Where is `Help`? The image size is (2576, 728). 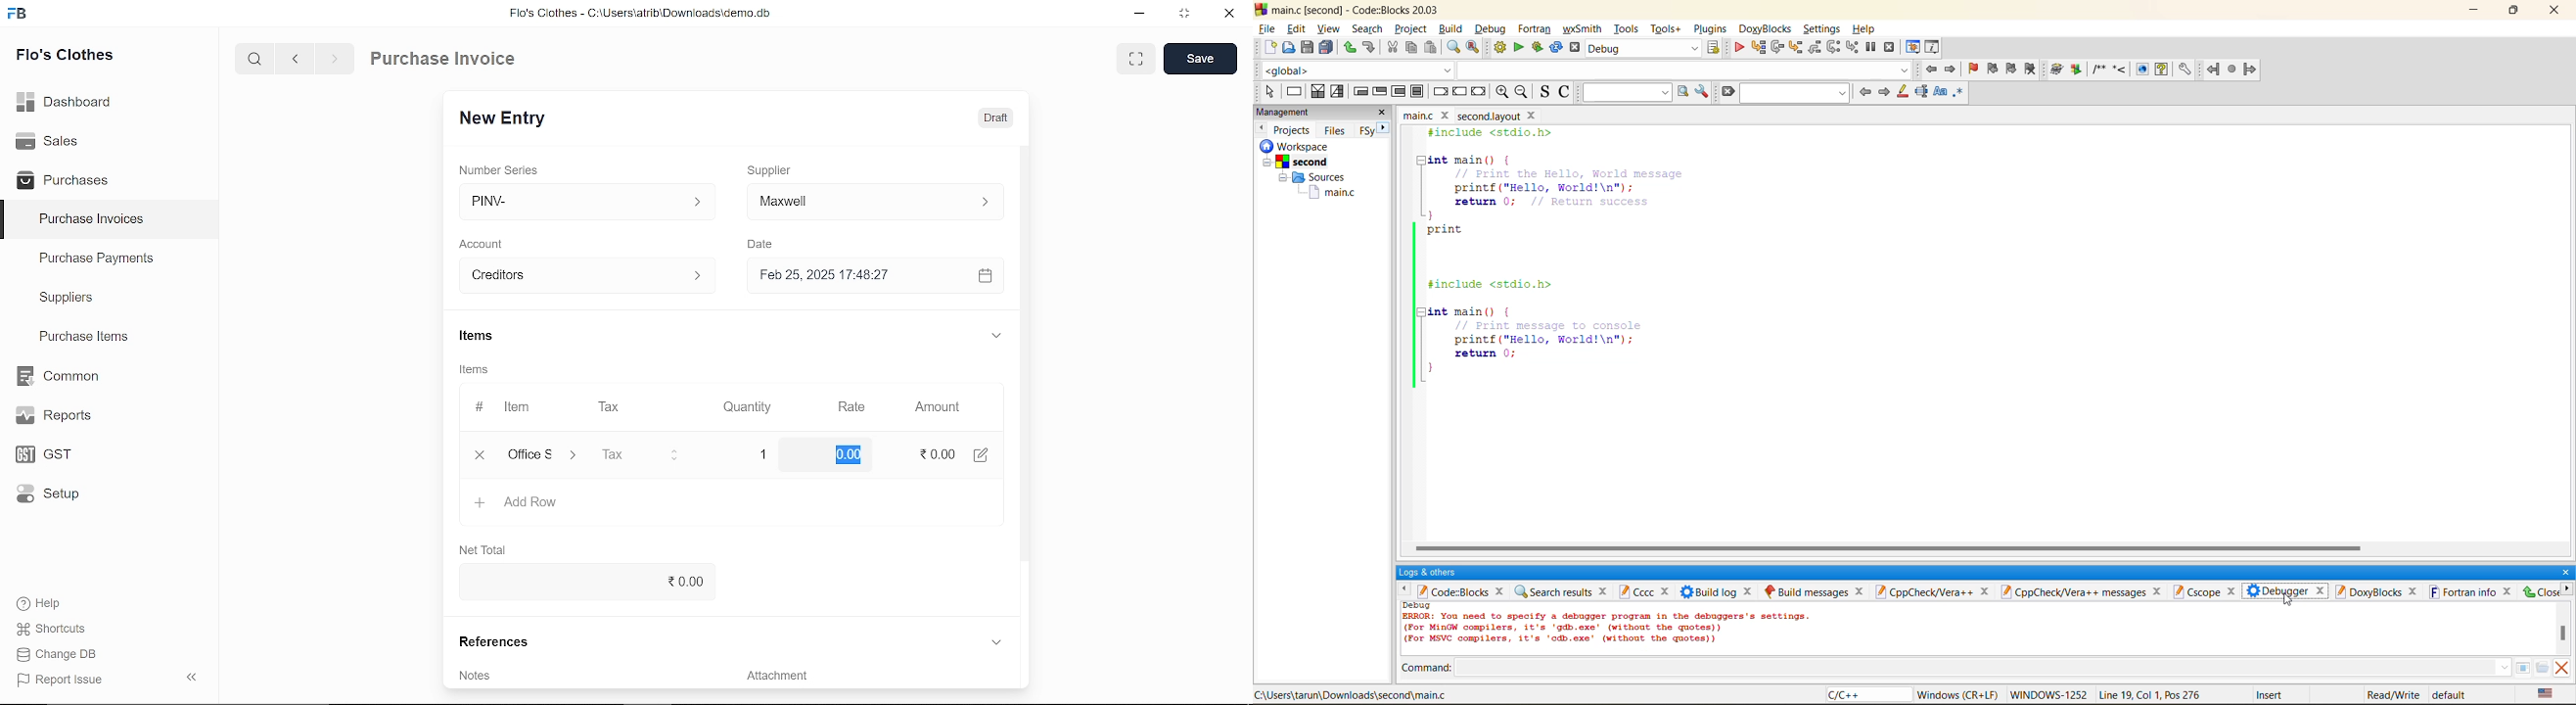 Help is located at coordinates (41, 603).